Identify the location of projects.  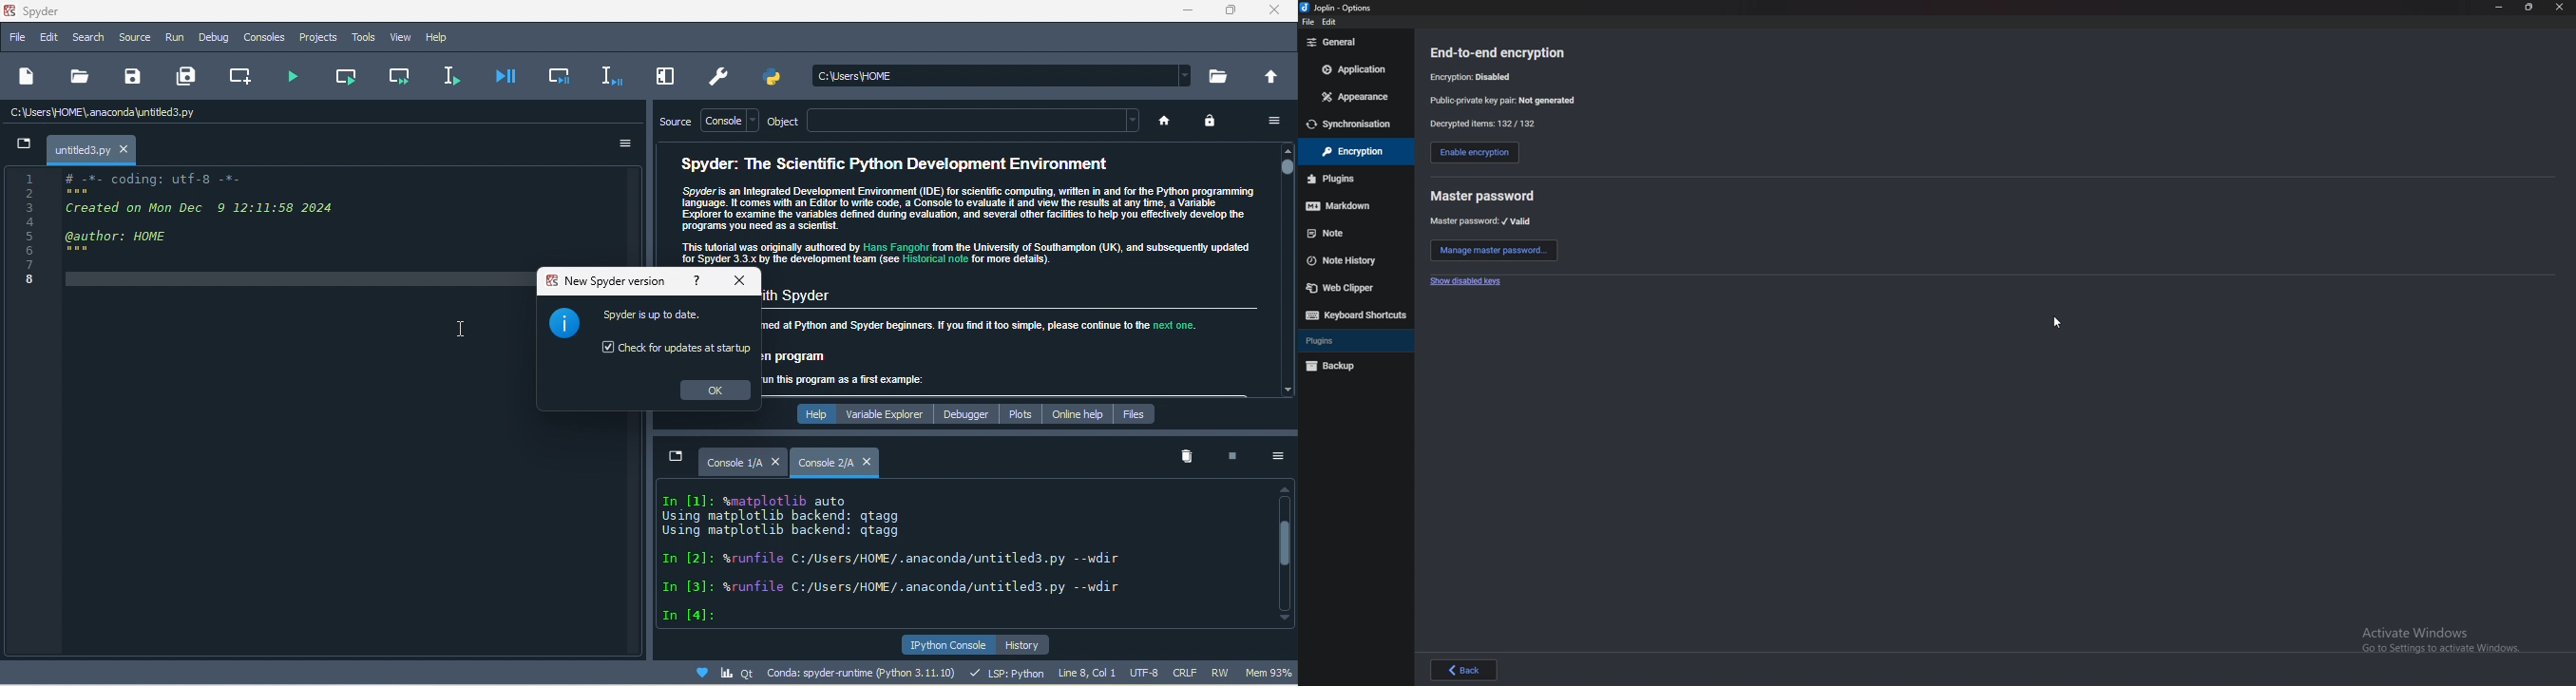
(321, 37).